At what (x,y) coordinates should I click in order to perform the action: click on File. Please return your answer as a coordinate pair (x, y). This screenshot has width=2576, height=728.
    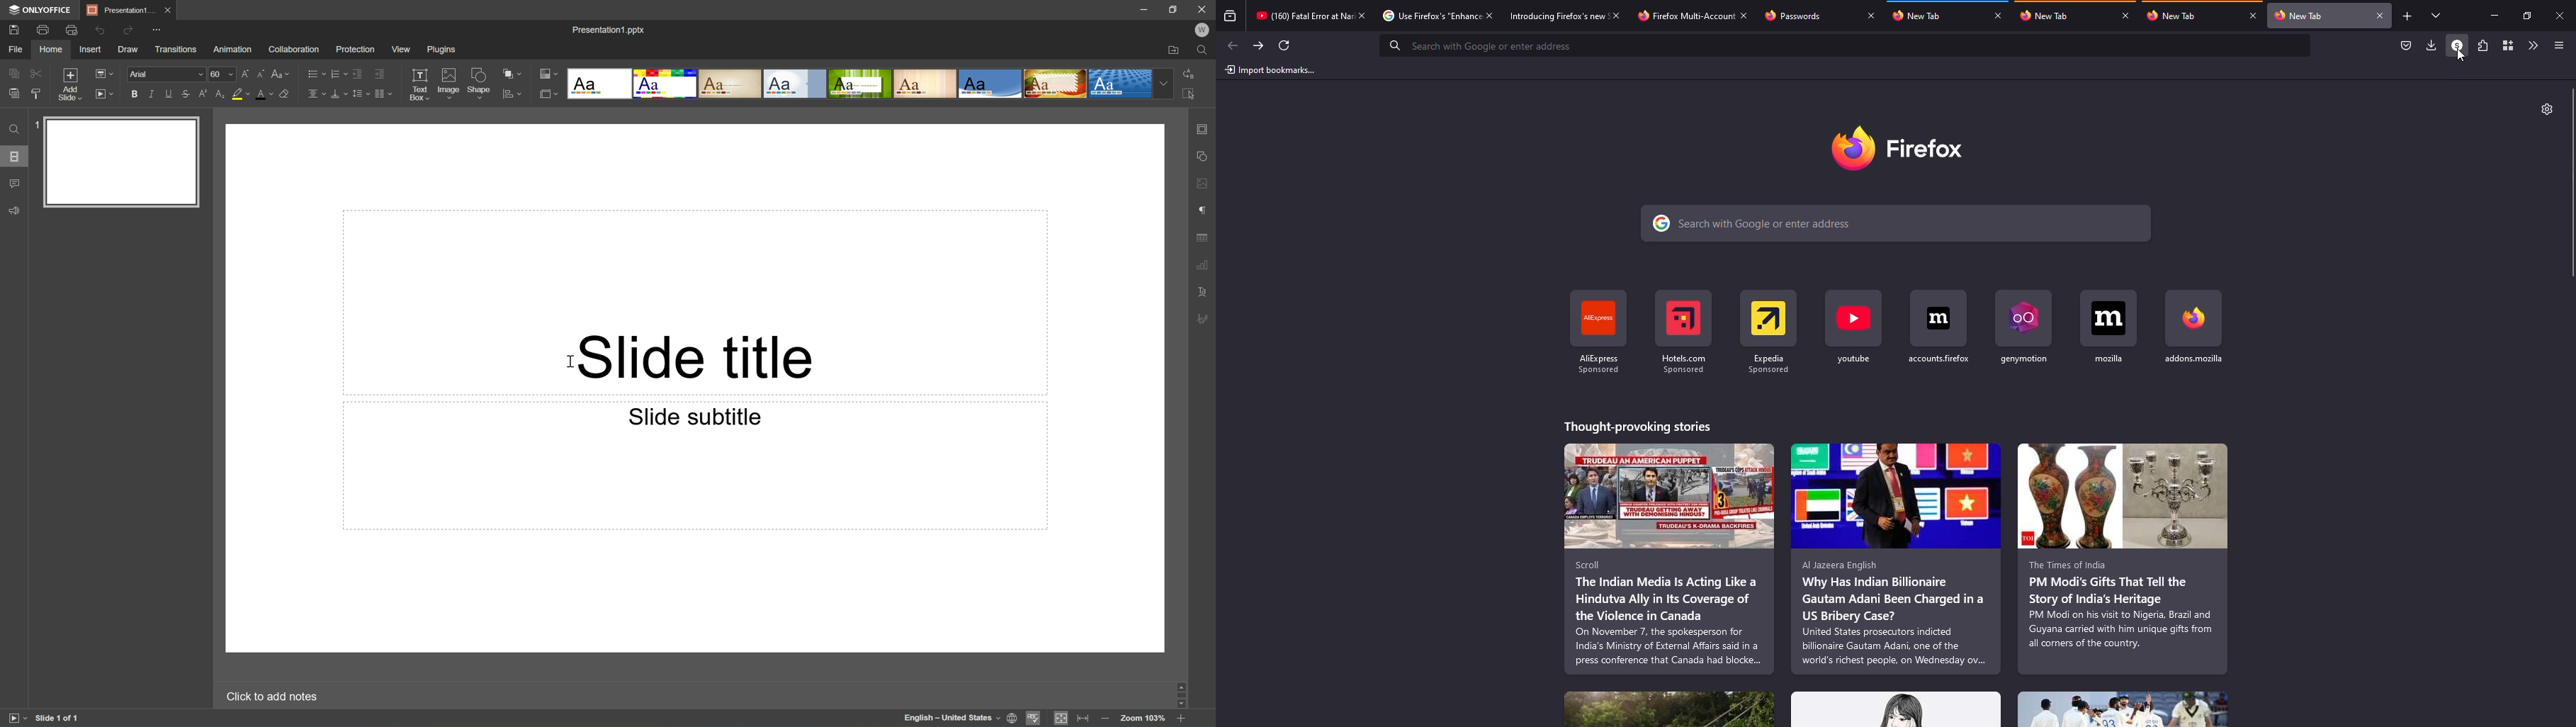
    Looking at the image, I should click on (13, 49).